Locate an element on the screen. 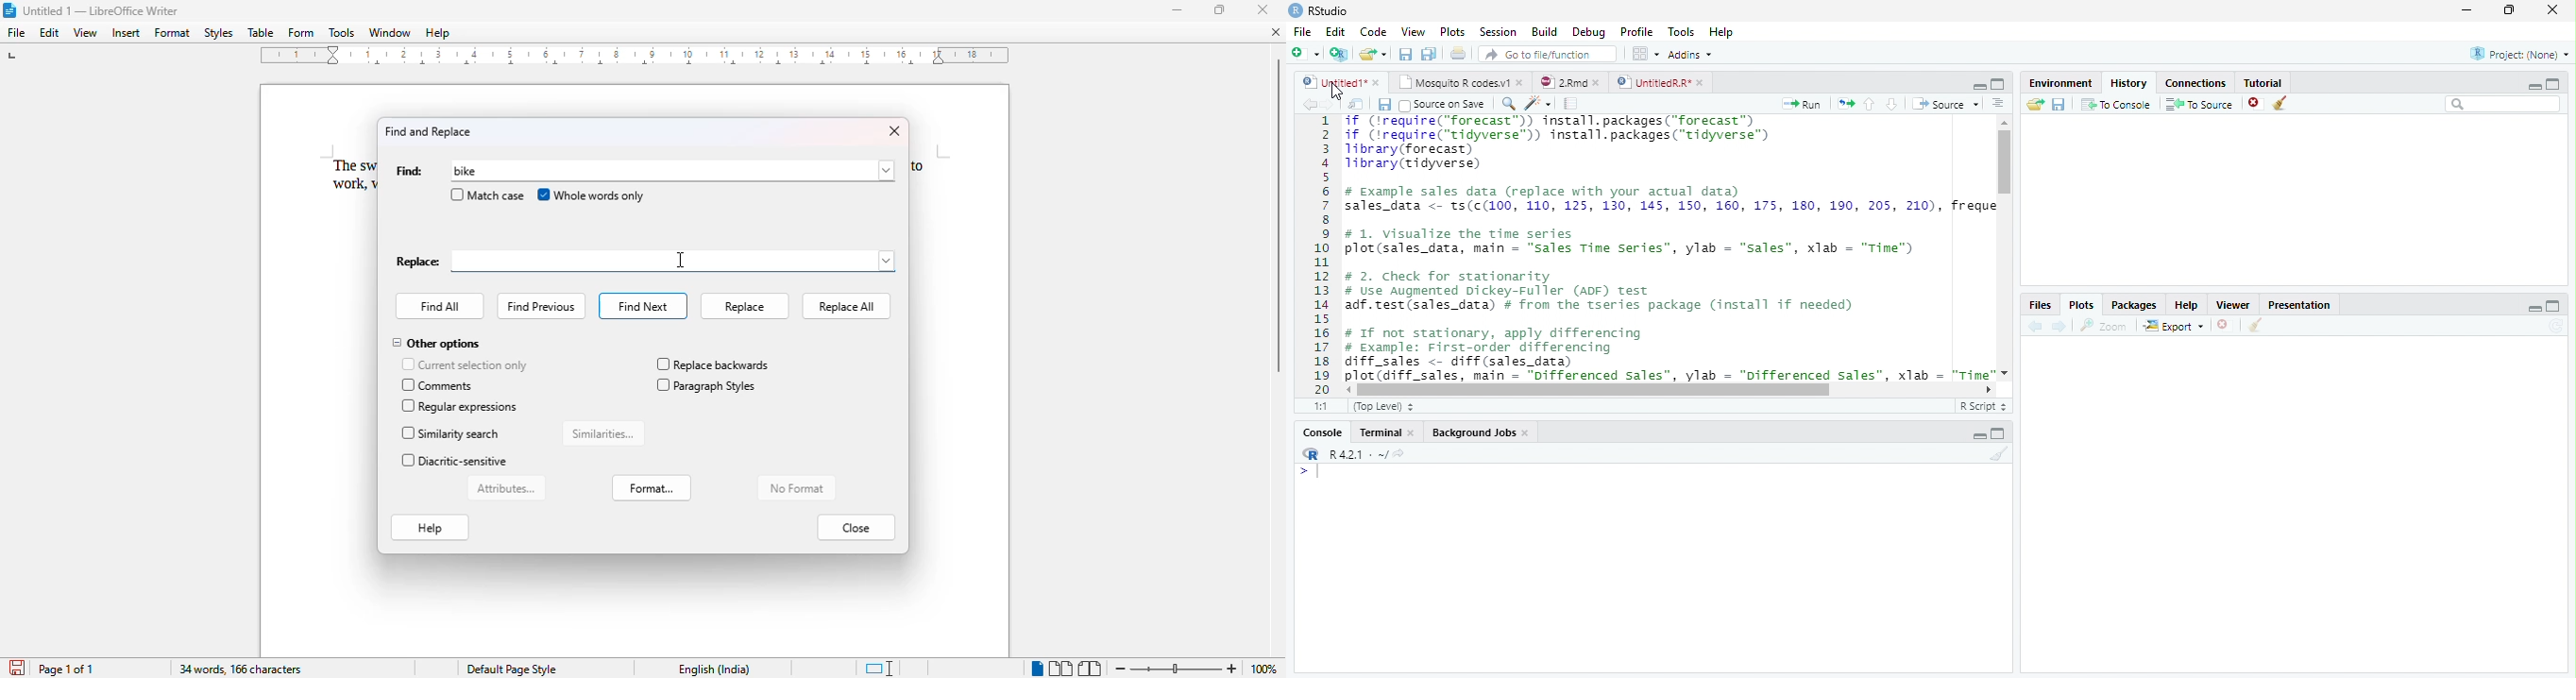  replace is located at coordinates (744, 306).